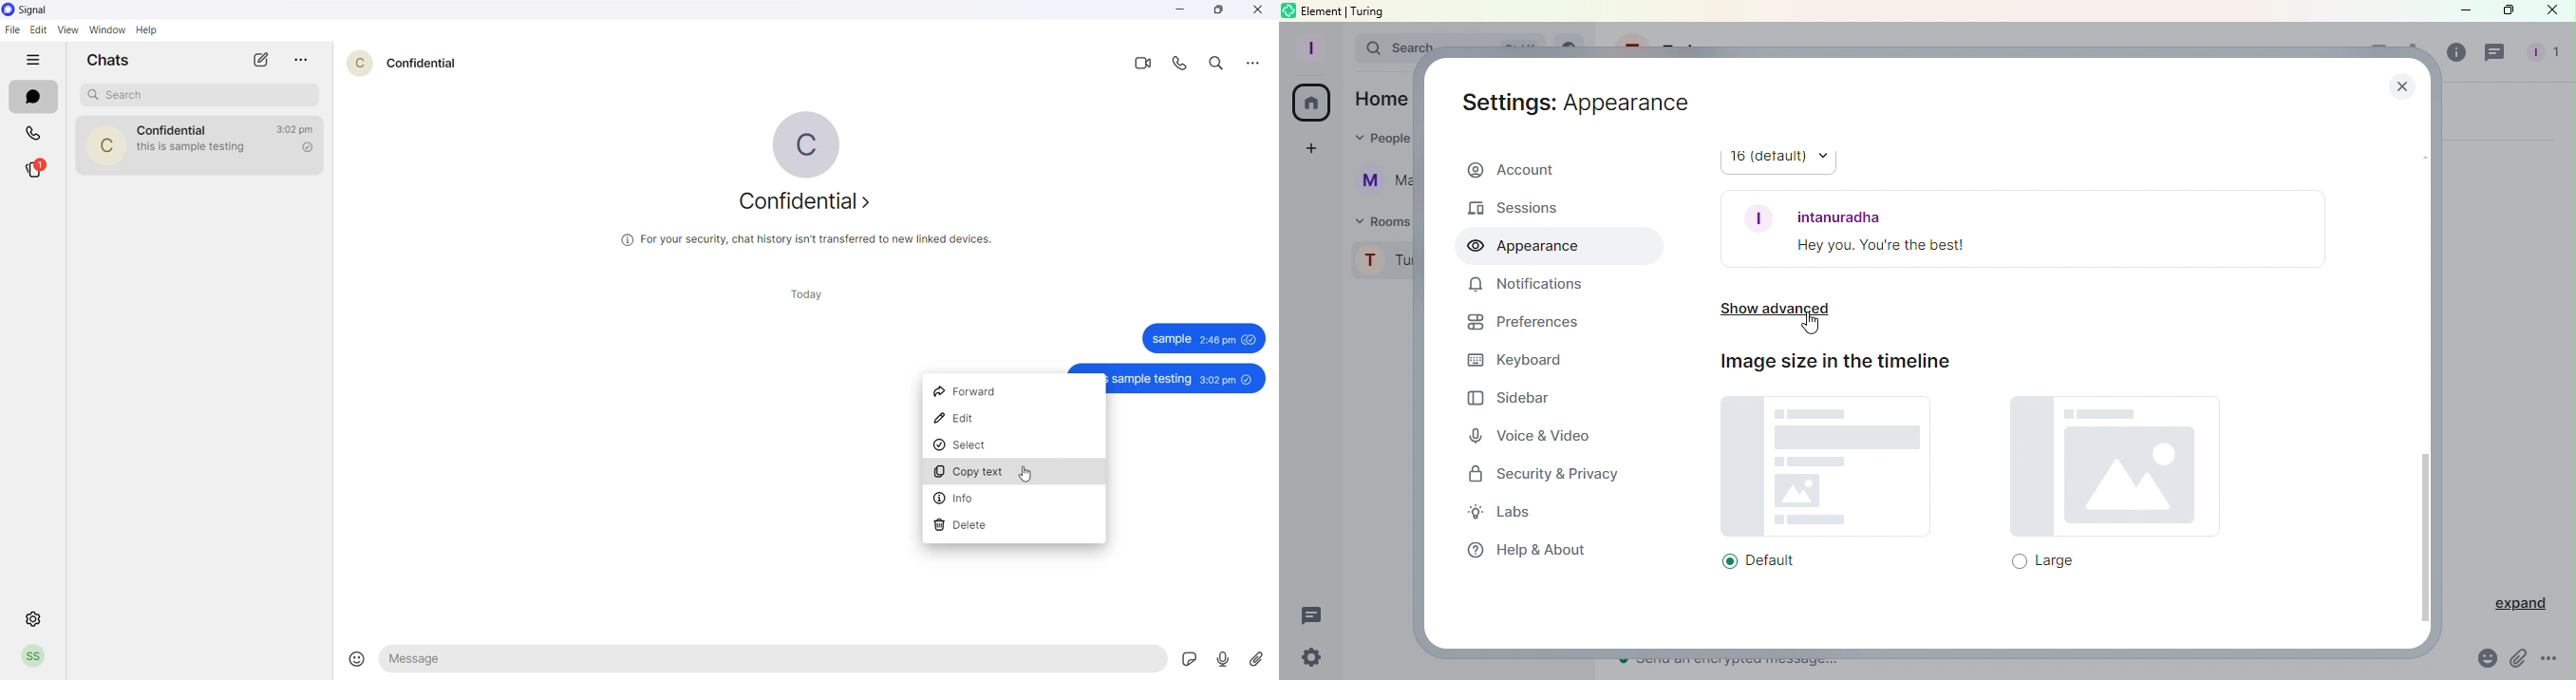 The height and width of the screenshot is (700, 2576). What do you see at coordinates (1218, 67) in the screenshot?
I see `search in messages` at bounding box center [1218, 67].